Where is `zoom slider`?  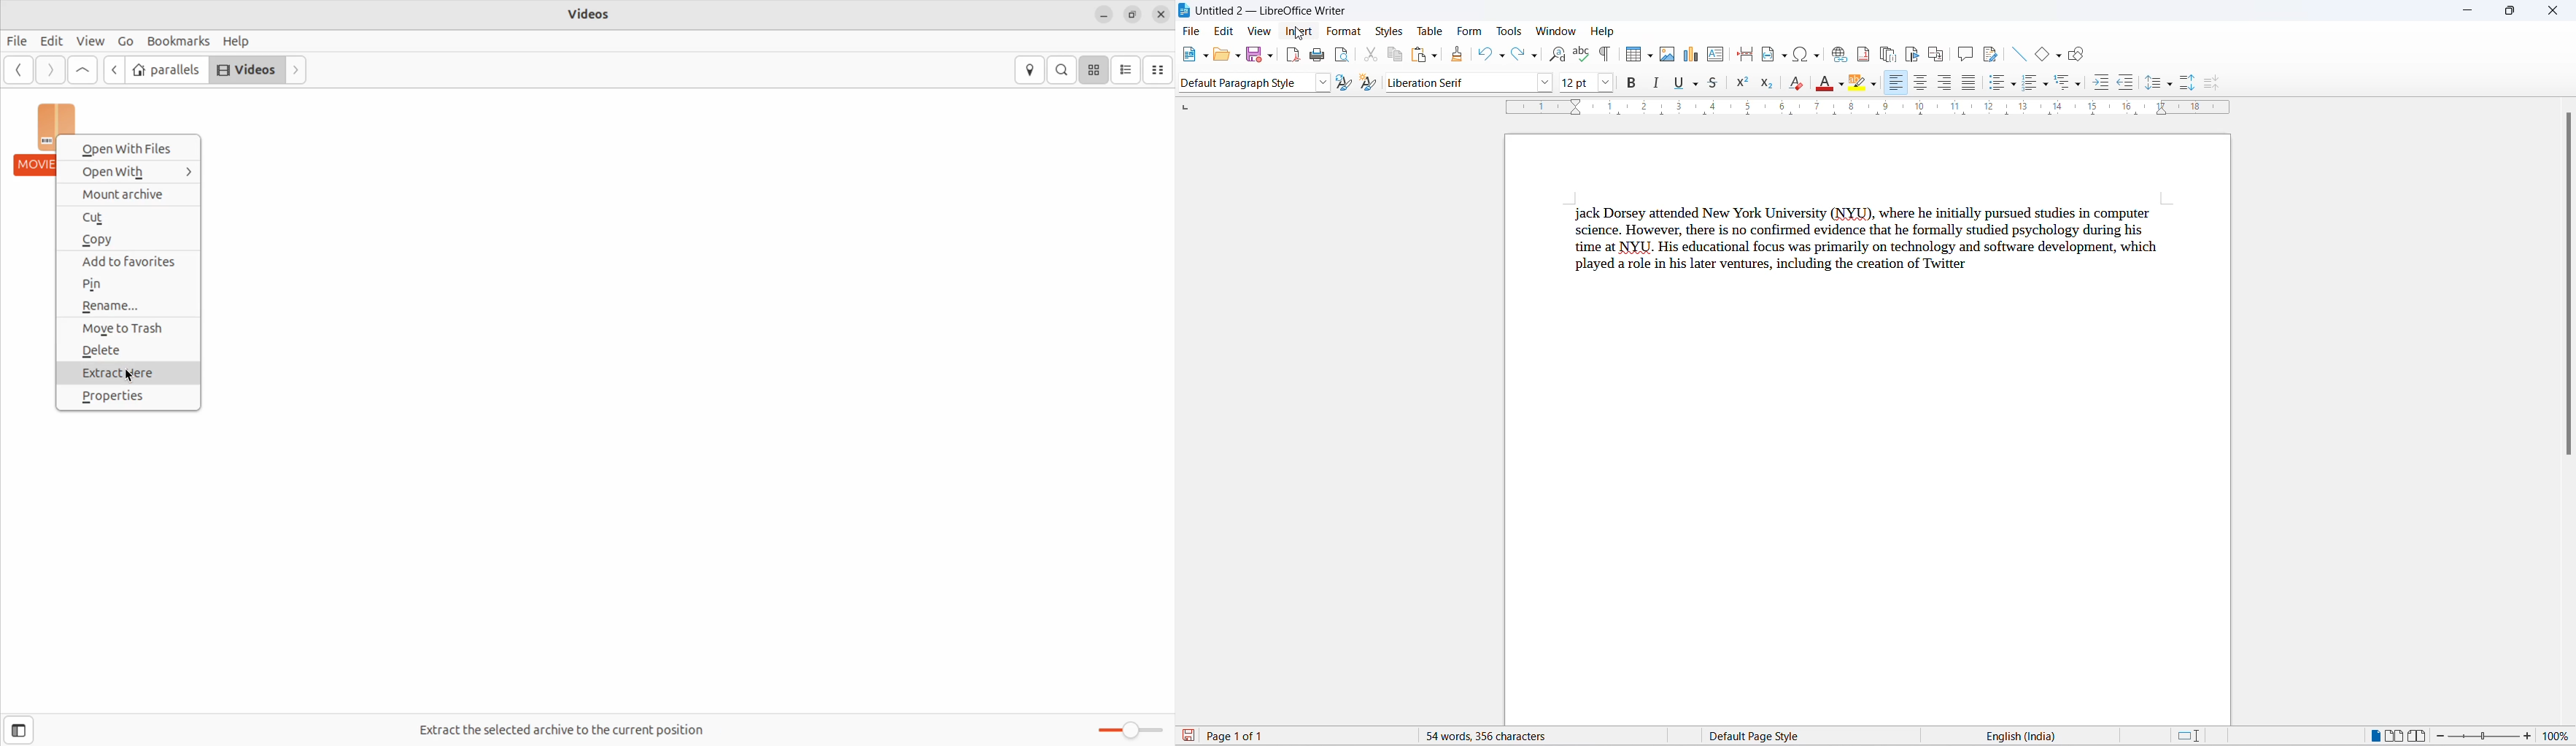
zoom slider is located at coordinates (2486, 737).